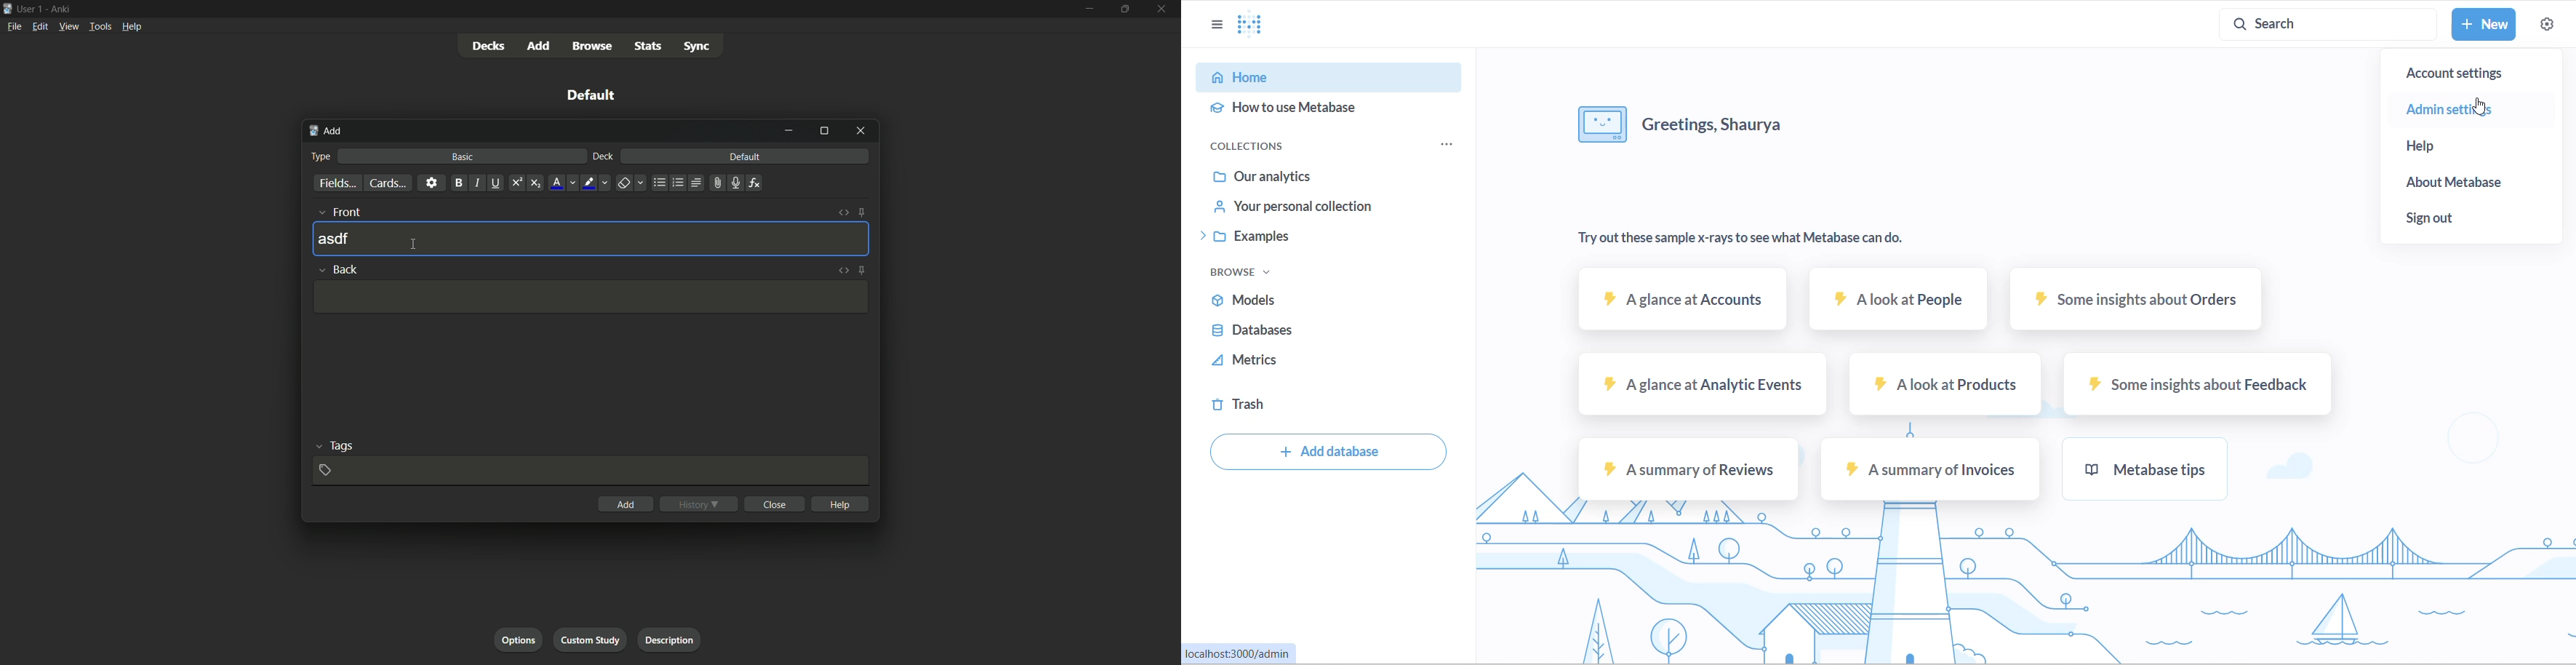 The height and width of the screenshot is (672, 2576). I want to click on user-1, so click(30, 7).